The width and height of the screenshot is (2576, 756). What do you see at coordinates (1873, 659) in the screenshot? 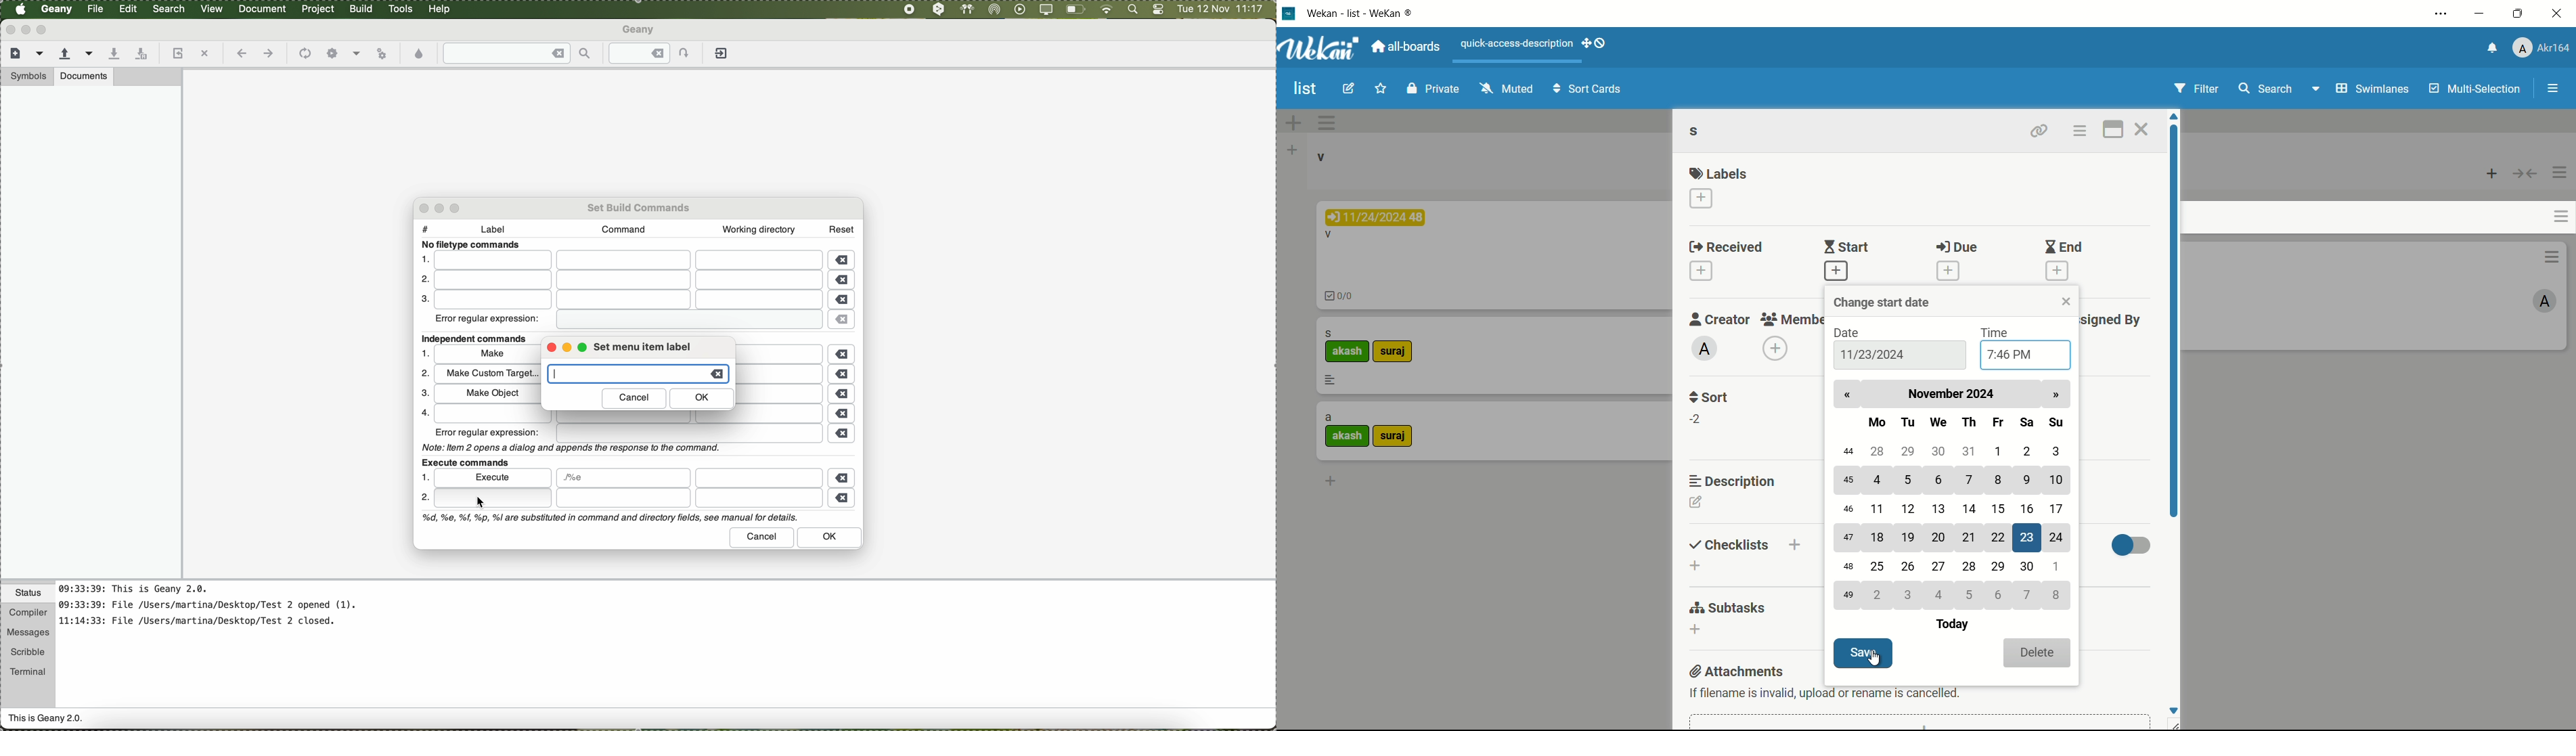
I see `cursor` at bounding box center [1873, 659].